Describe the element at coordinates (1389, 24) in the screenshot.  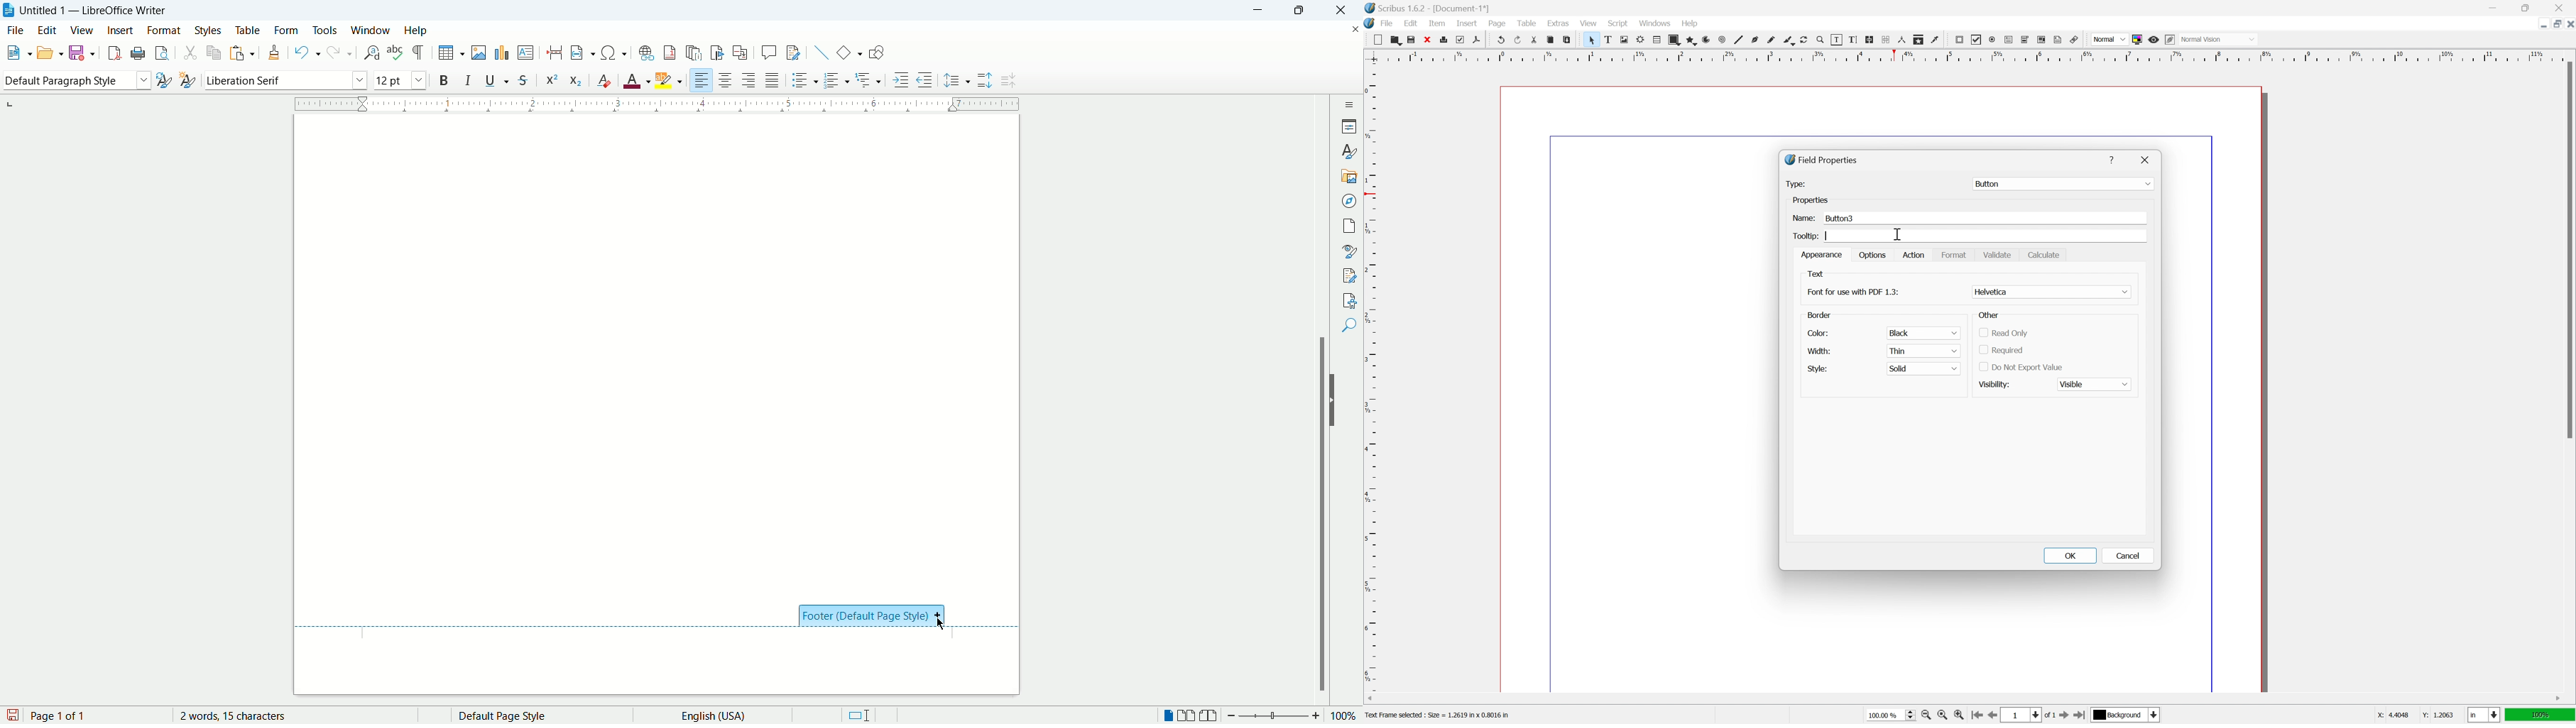
I see `file` at that location.